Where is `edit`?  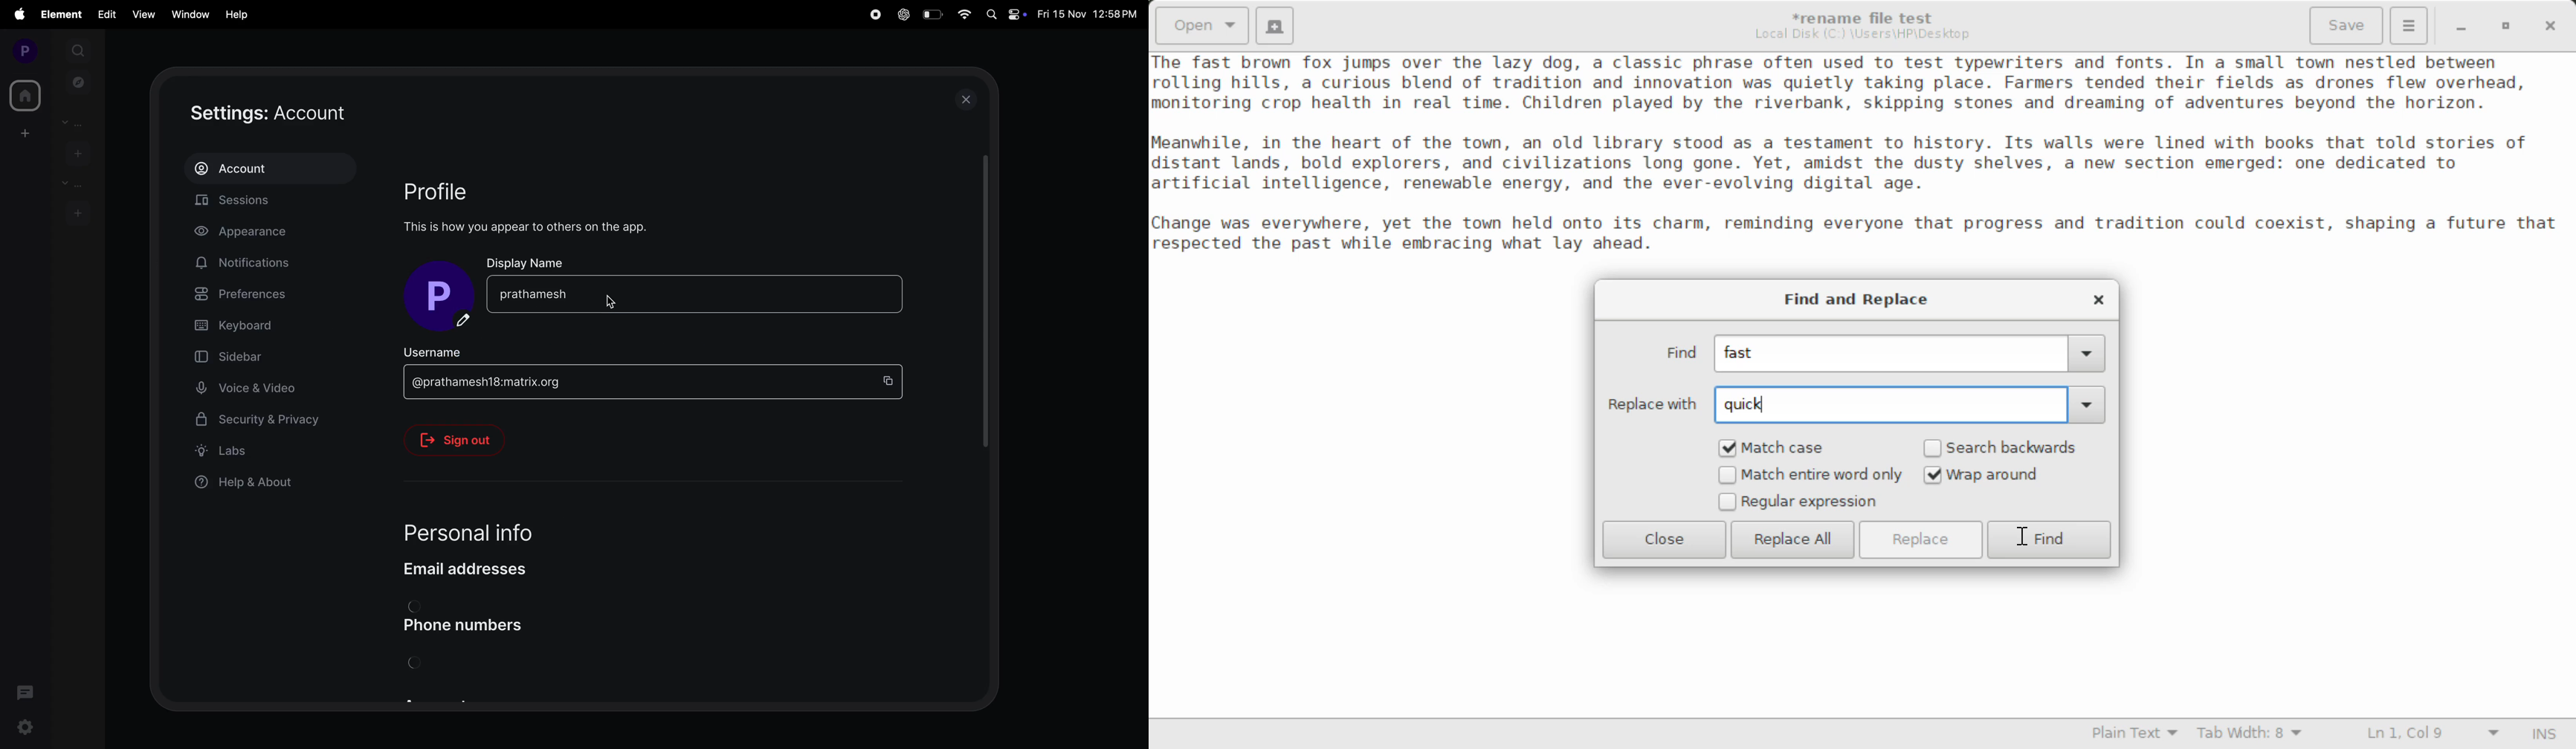 edit is located at coordinates (107, 13).